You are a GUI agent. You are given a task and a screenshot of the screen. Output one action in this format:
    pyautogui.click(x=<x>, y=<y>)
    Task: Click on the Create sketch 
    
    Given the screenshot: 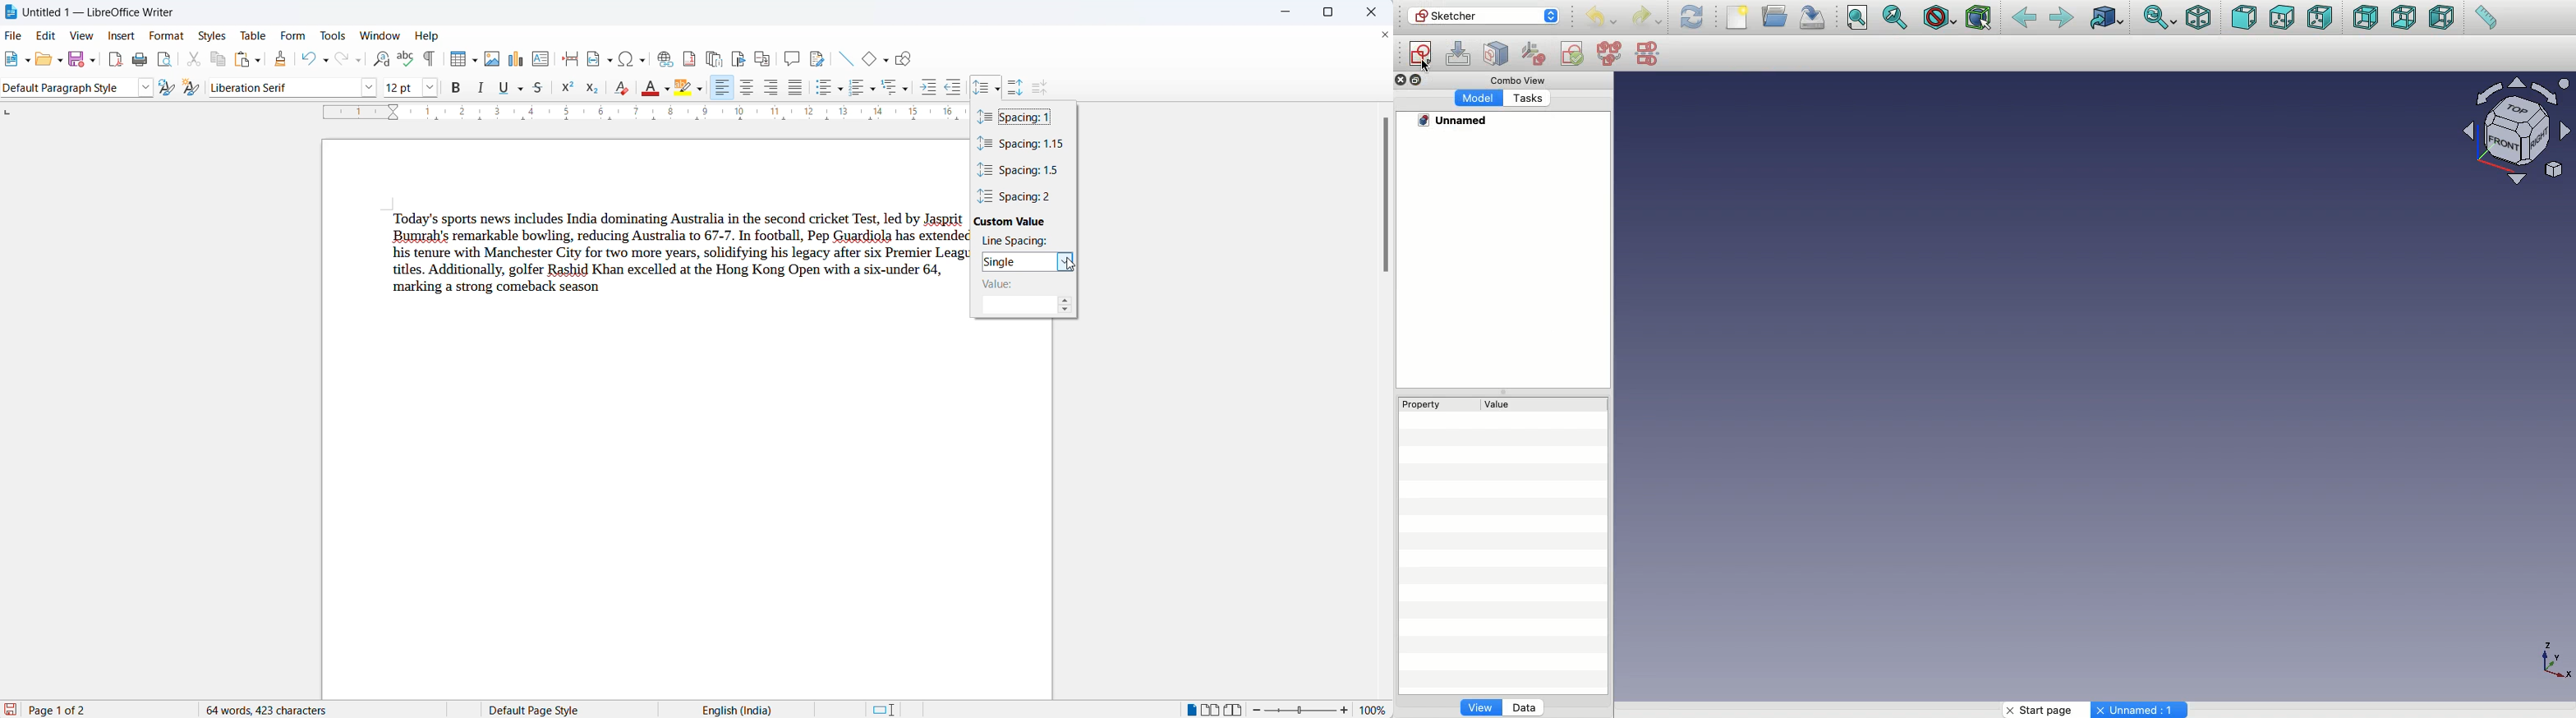 What is the action you would take?
    pyautogui.click(x=1421, y=54)
    